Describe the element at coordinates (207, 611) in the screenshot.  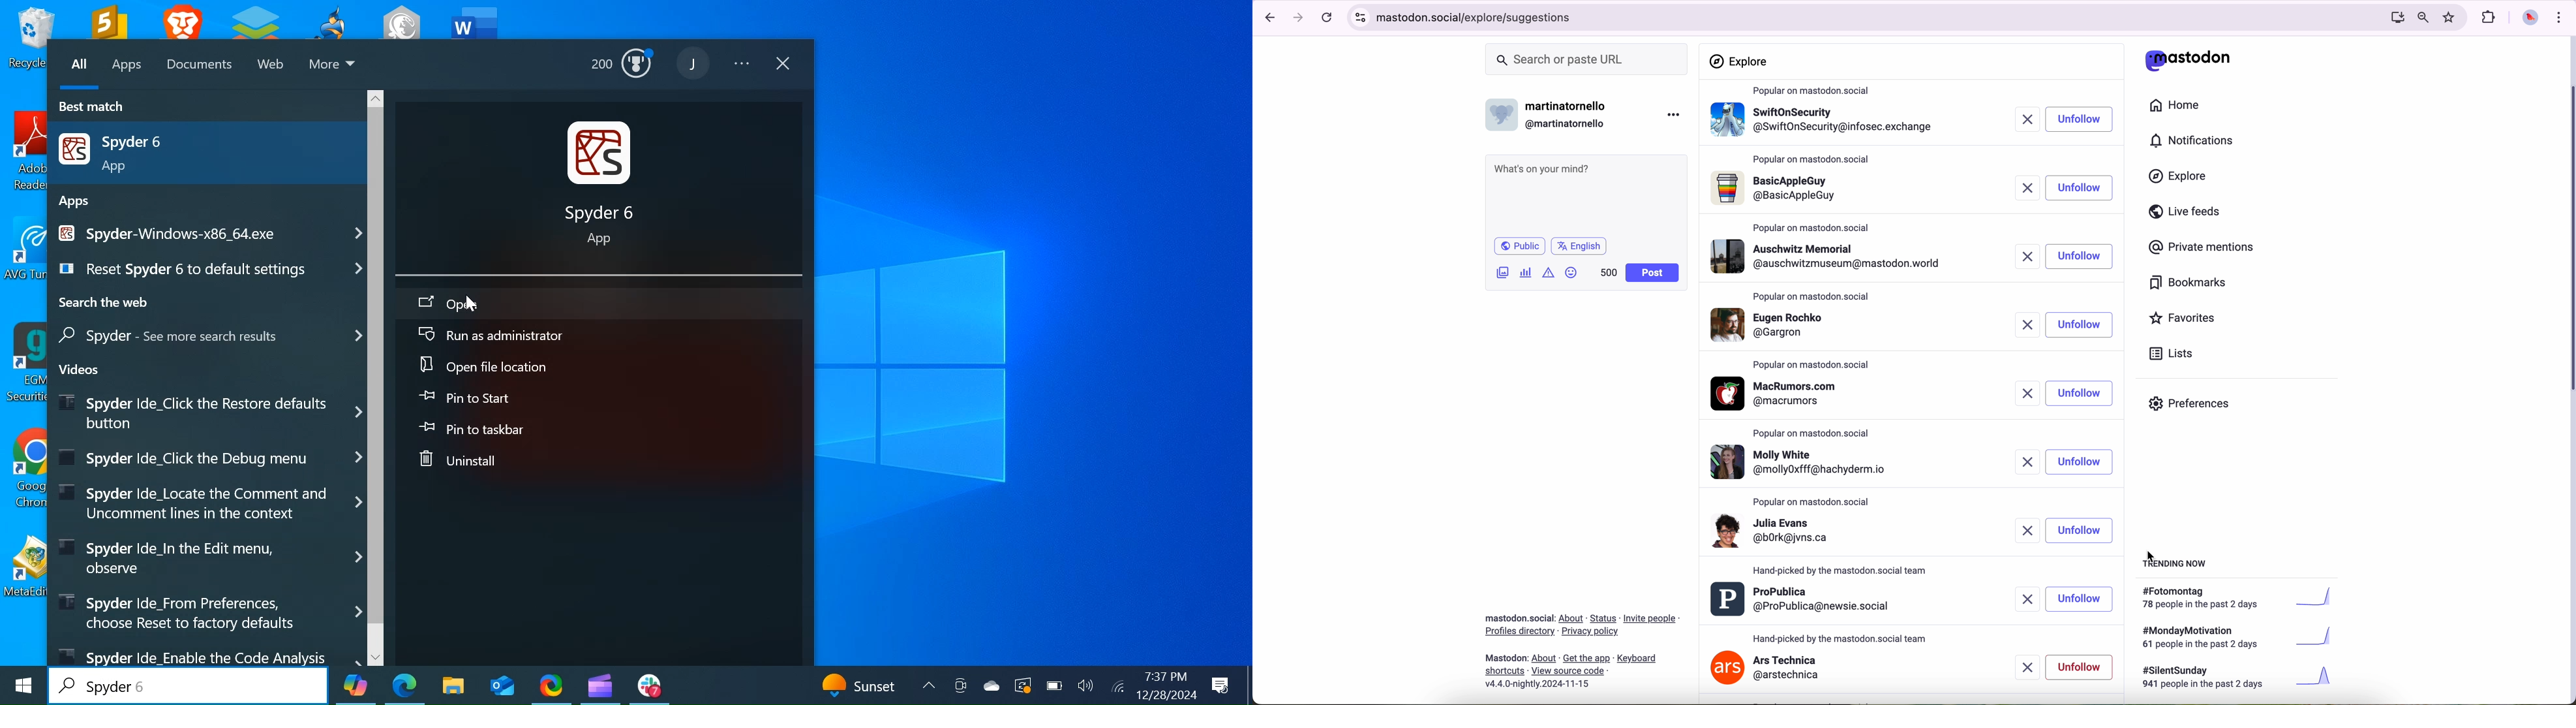
I see `Video` at that location.